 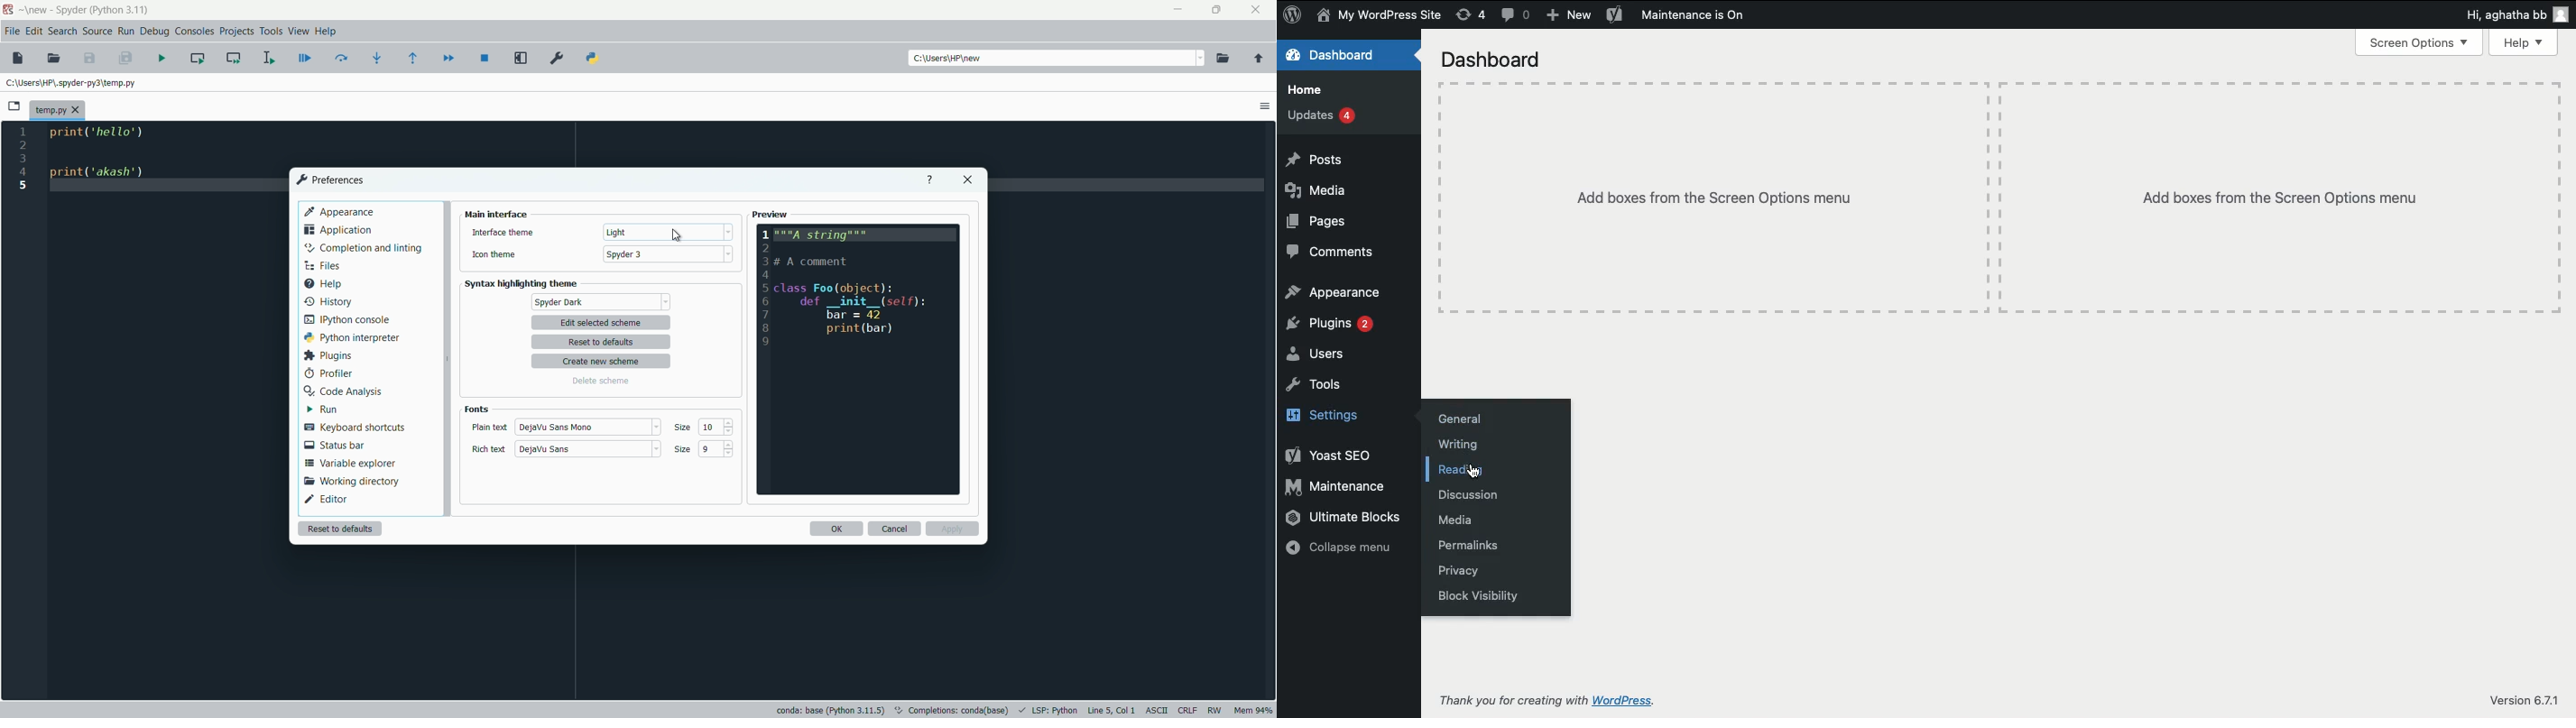 What do you see at coordinates (90, 59) in the screenshot?
I see `save file` at bounding box center [90, 59].